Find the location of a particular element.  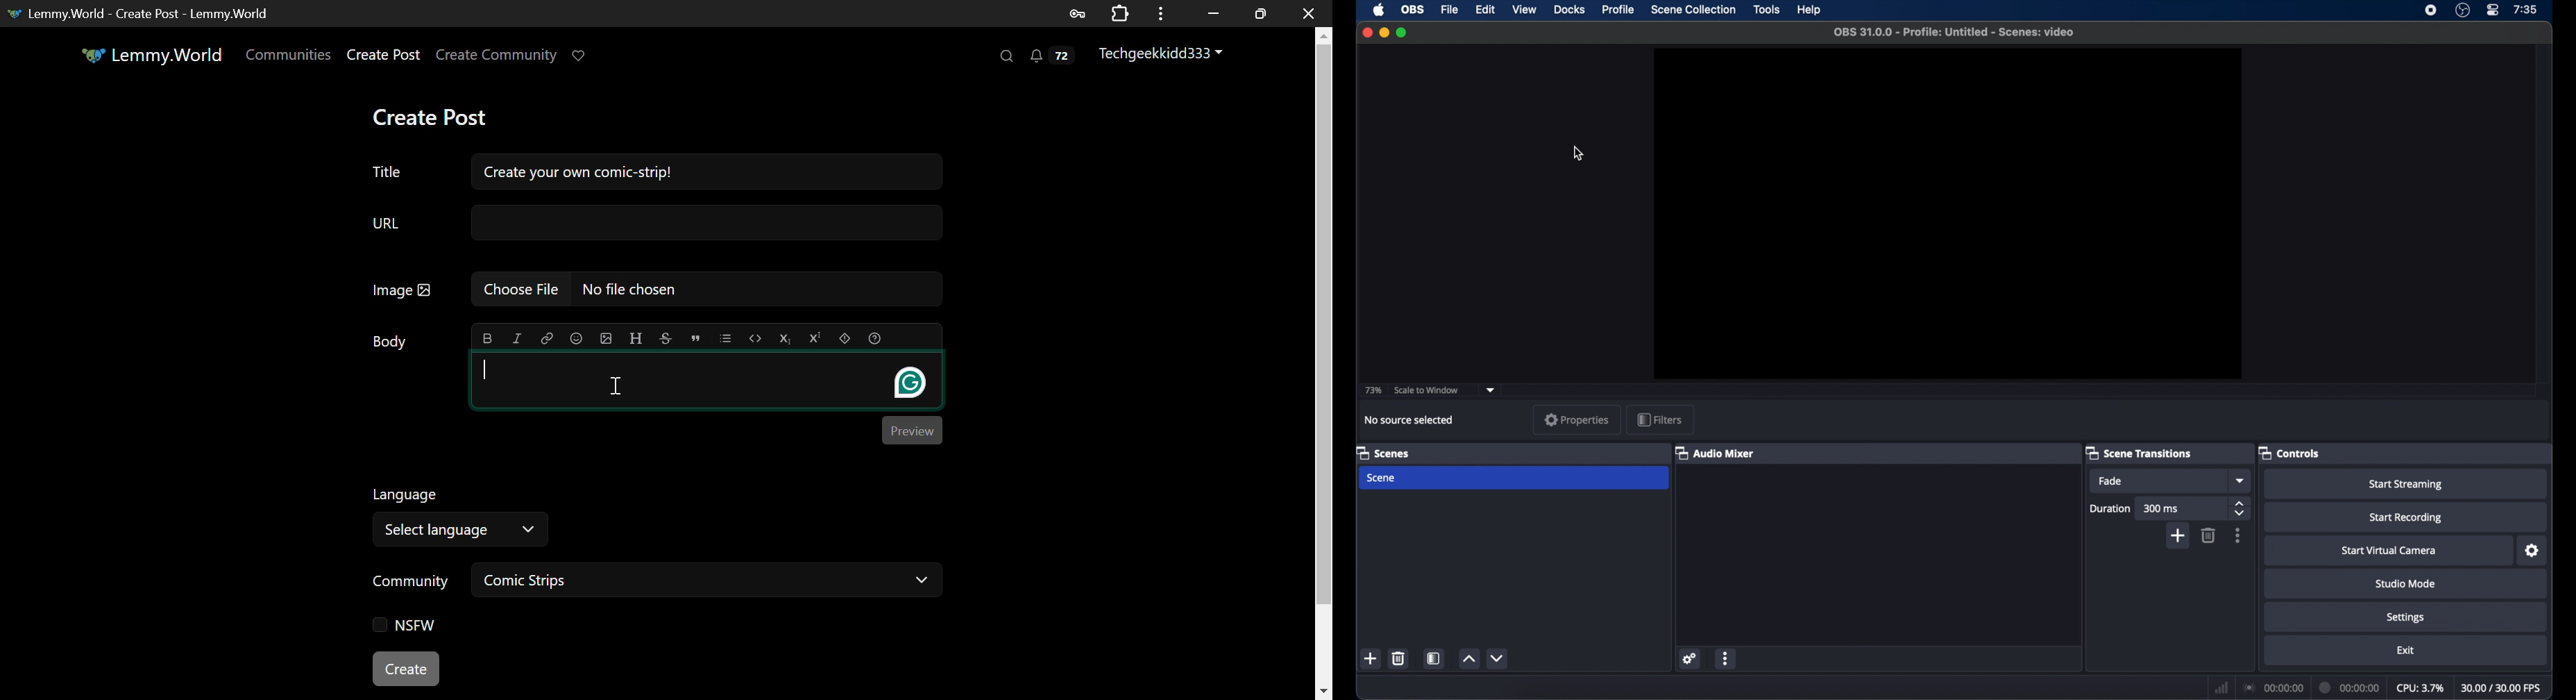

increment is located at coordinates (1470, 658).